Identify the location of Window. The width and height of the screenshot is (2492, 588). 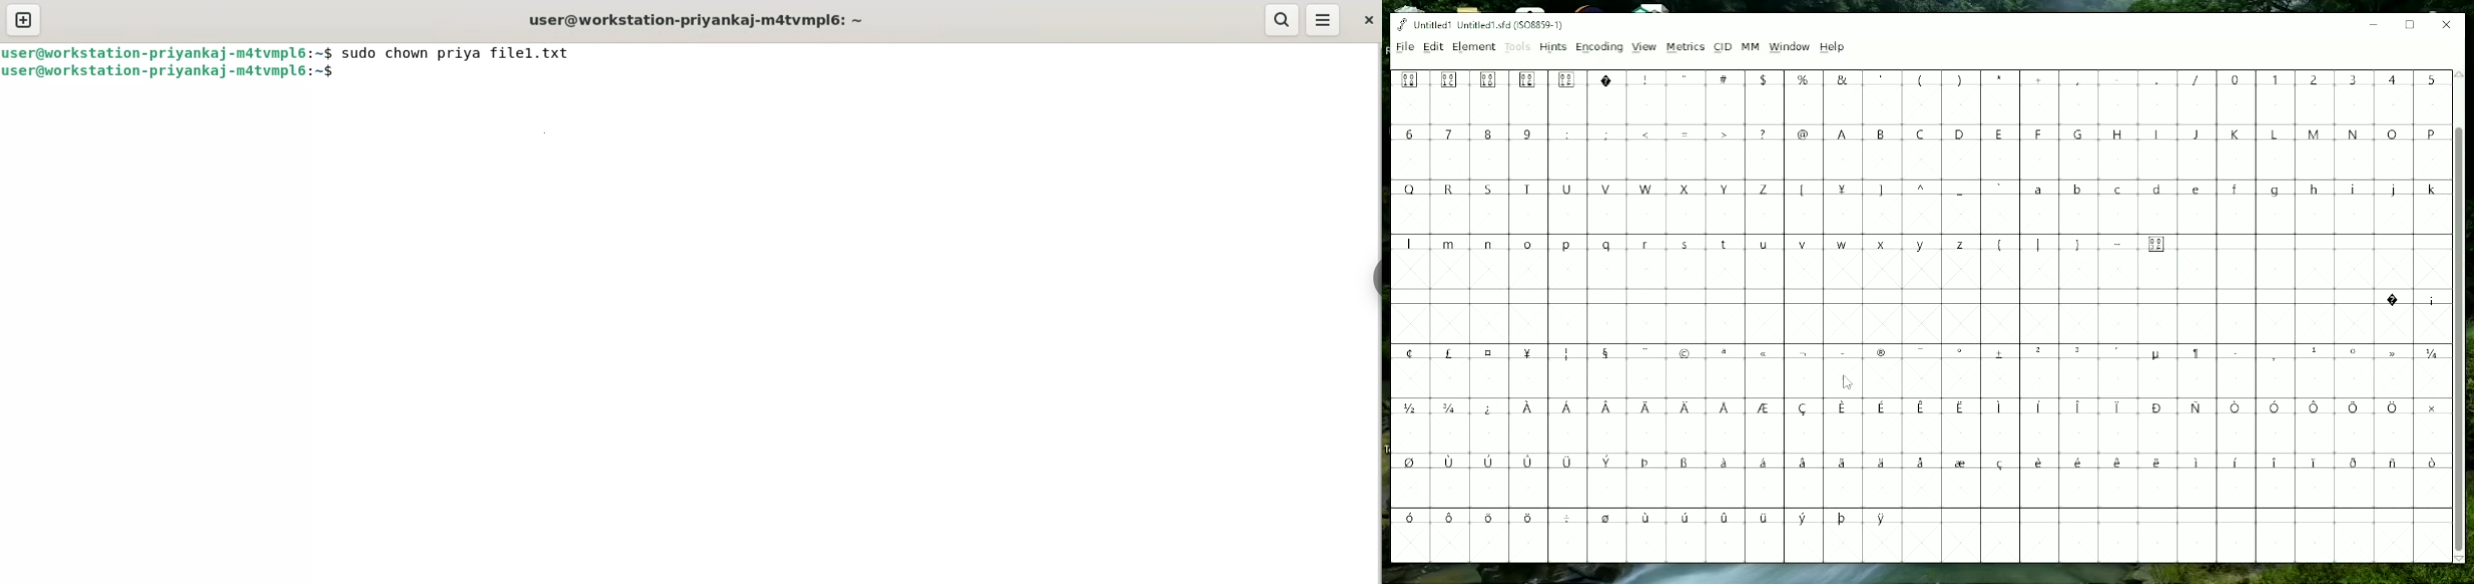
(1789, 47).